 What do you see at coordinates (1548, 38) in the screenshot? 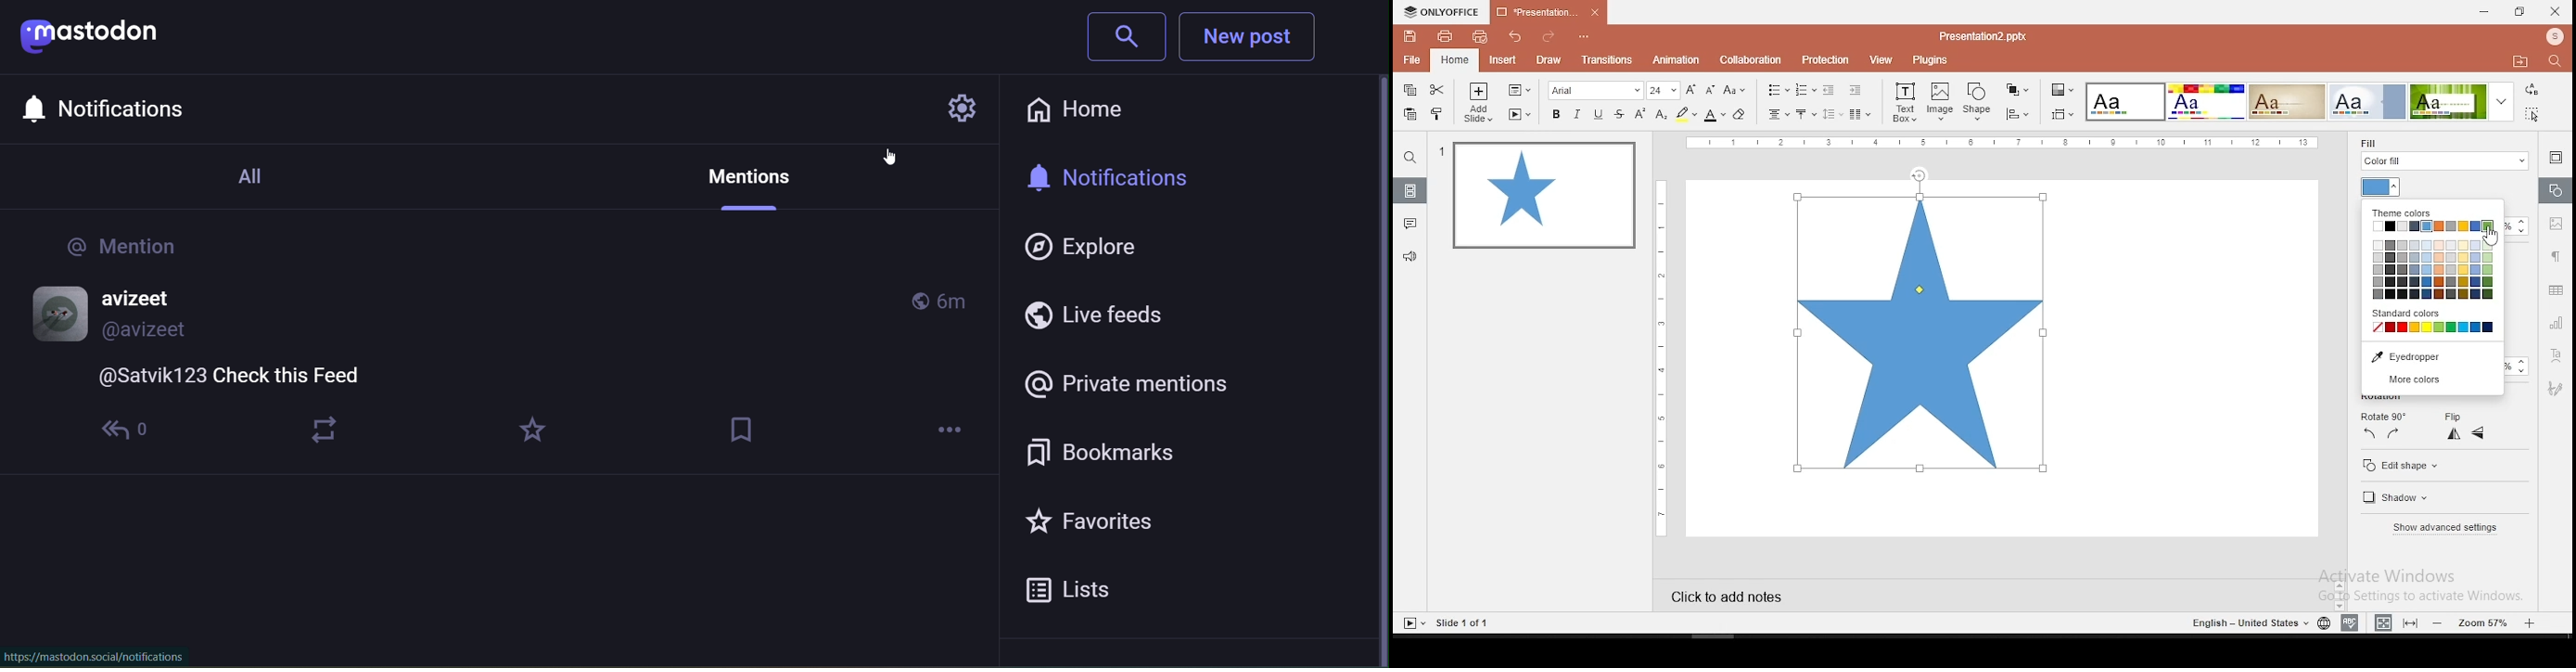
I see `redo` at bounding box center [1548, 38].